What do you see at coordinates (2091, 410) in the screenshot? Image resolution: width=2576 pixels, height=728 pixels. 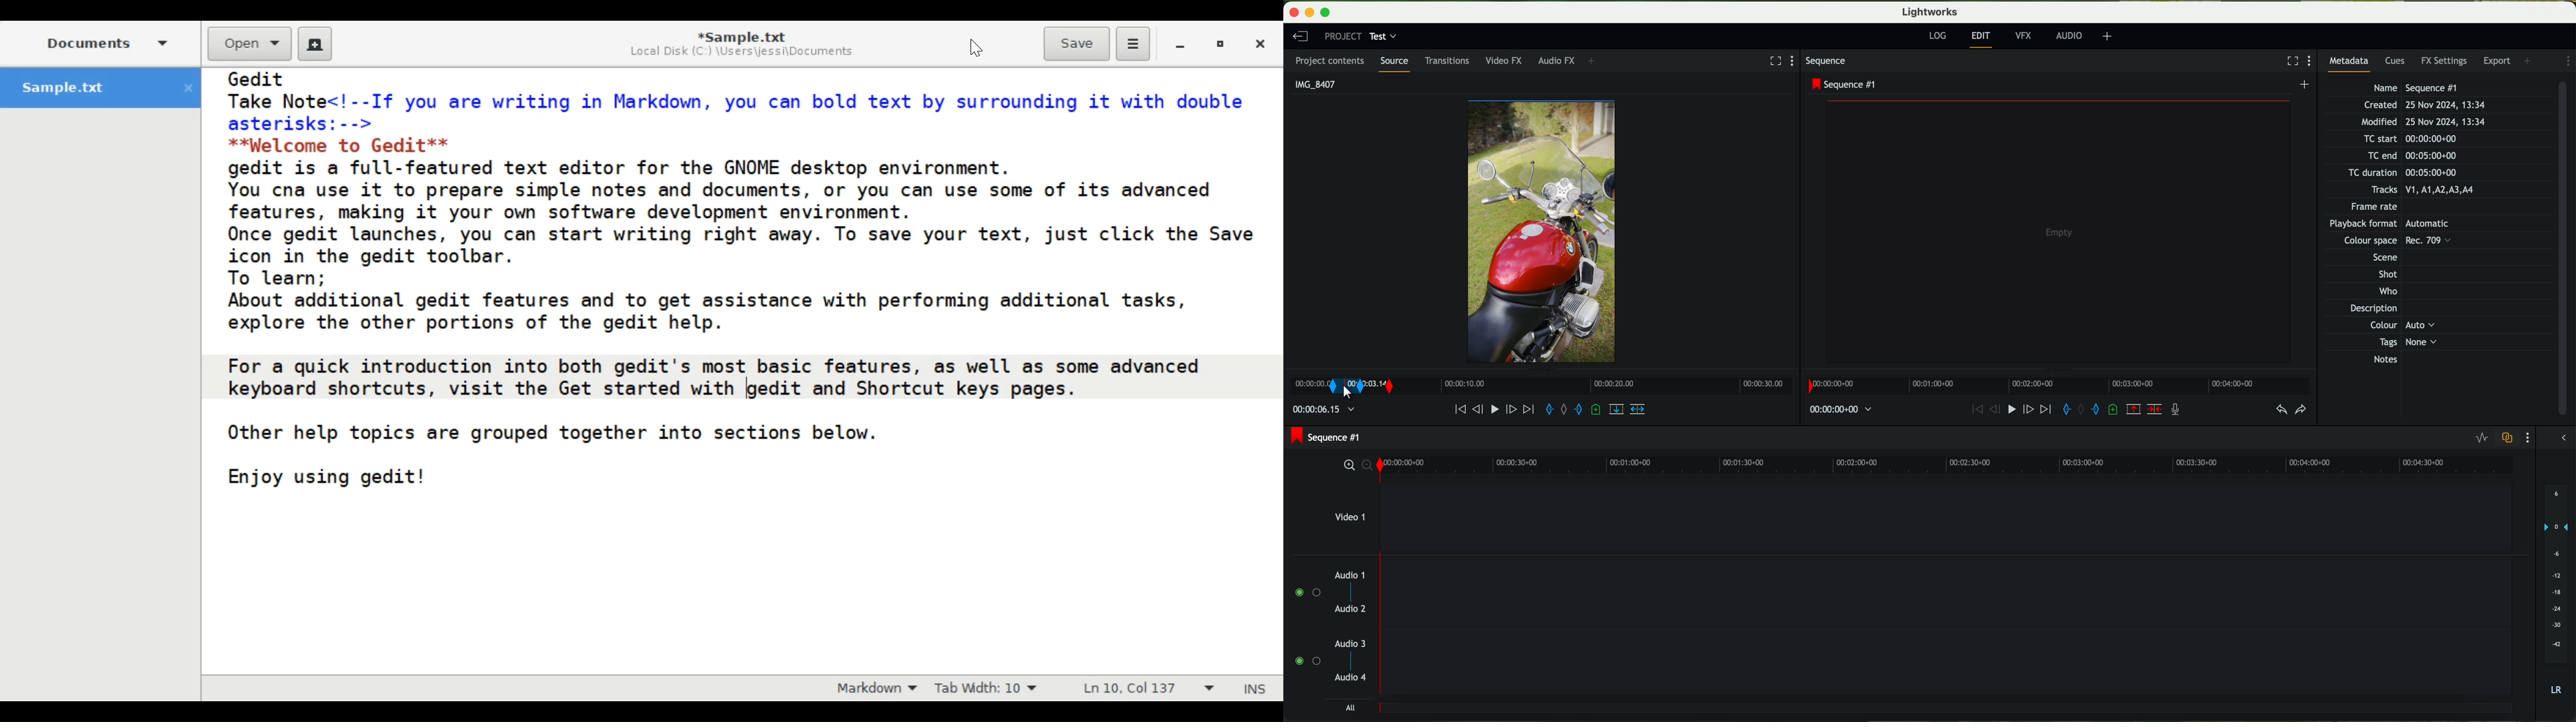 I see `add an out mark` at bounding box center [2091, 410].